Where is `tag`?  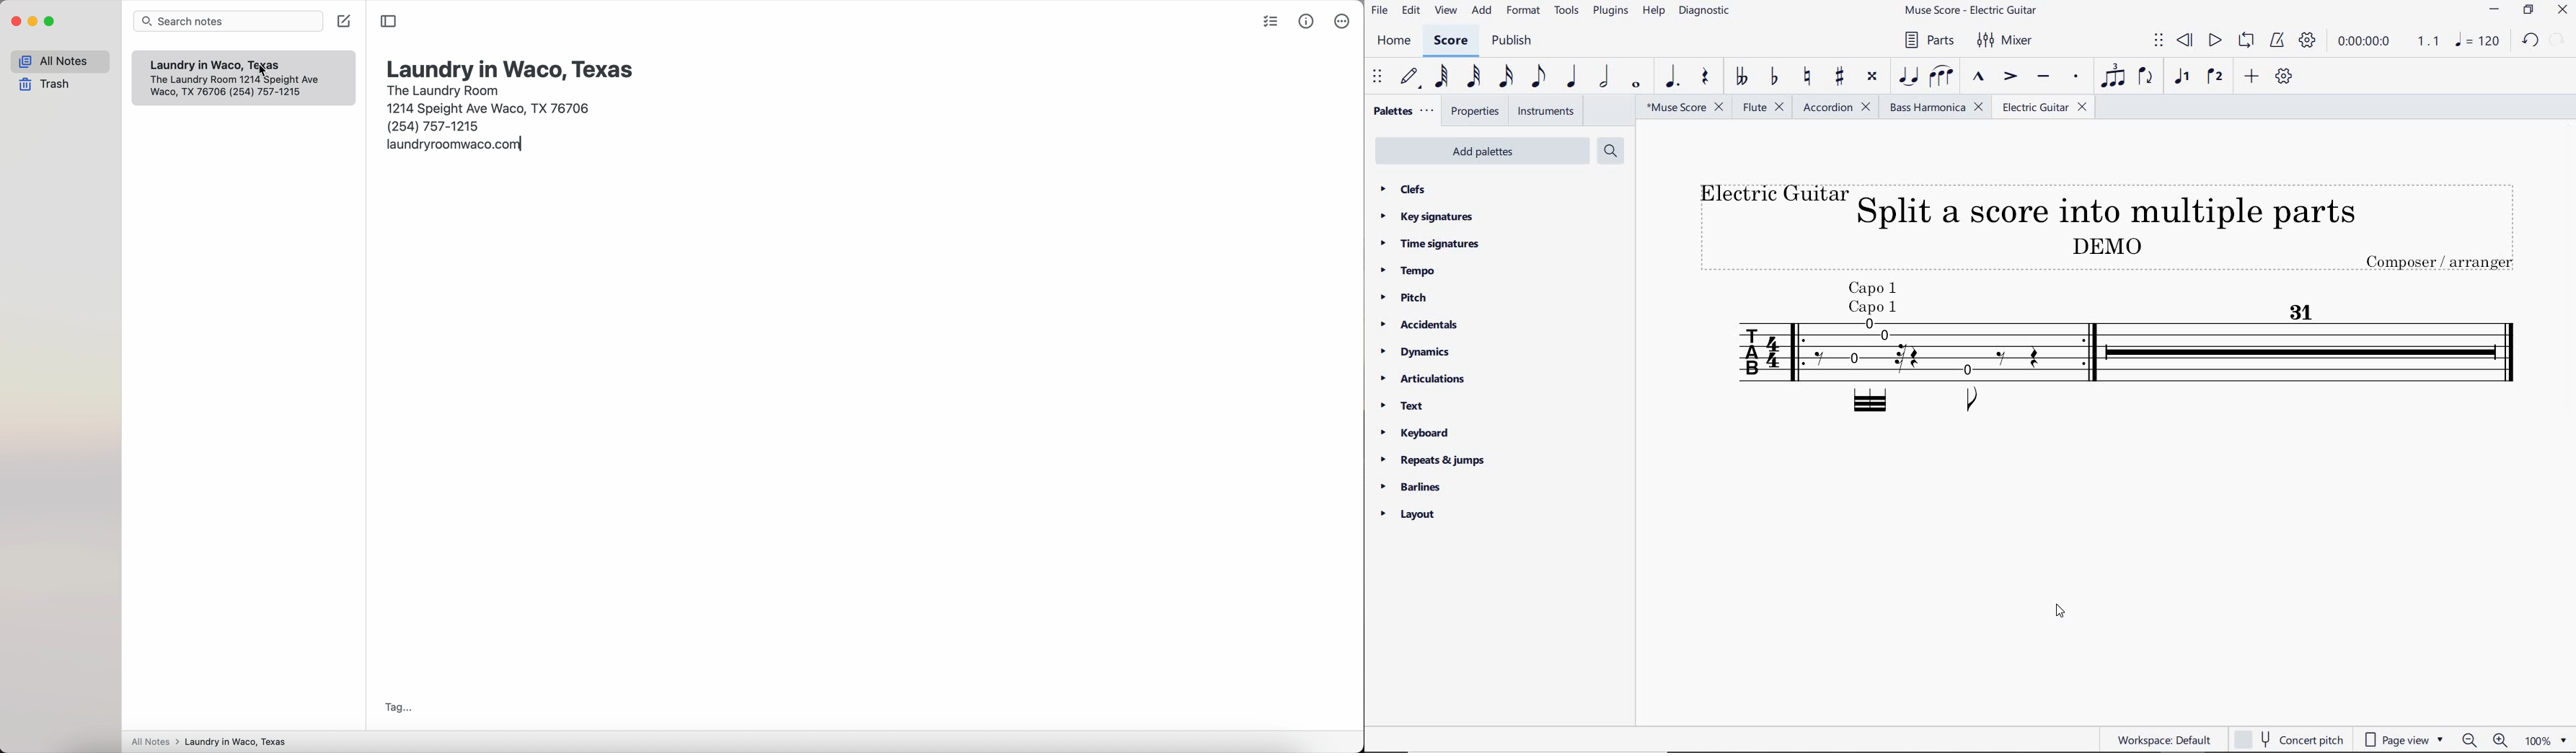
tag is located at coordinates (395, 707).